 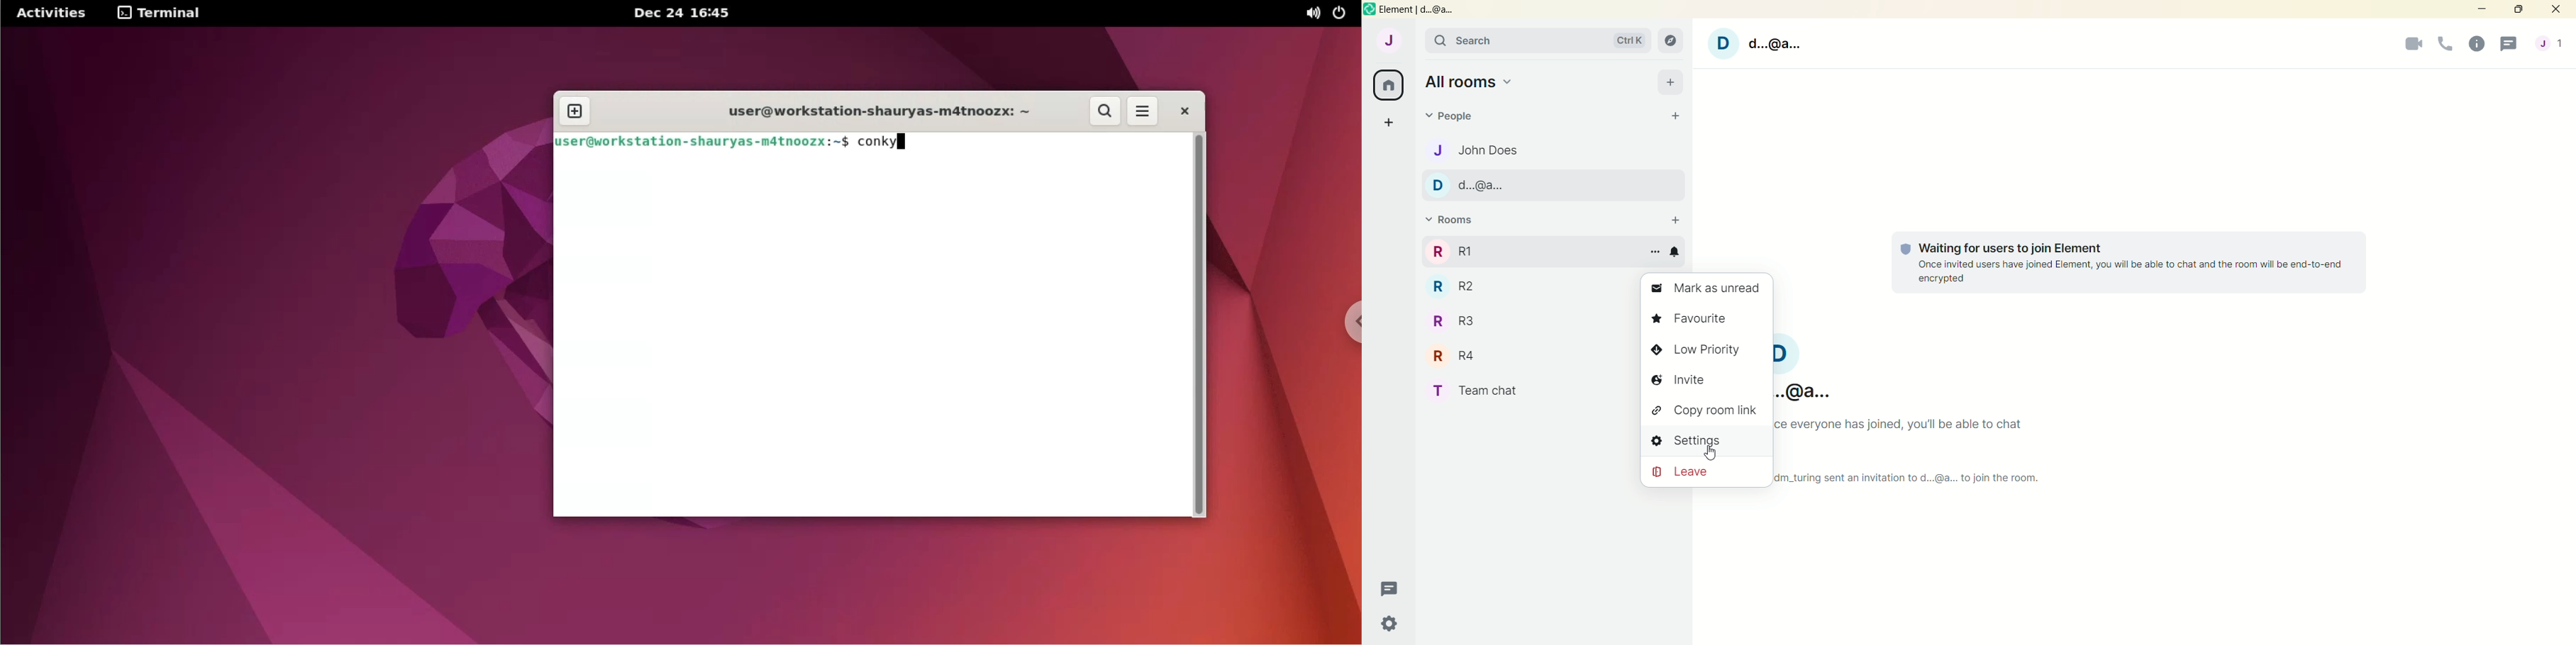 What do you see at coordinates (1669, 83) in the screenshot?
I see `add` at bounding box center [1669, 83].